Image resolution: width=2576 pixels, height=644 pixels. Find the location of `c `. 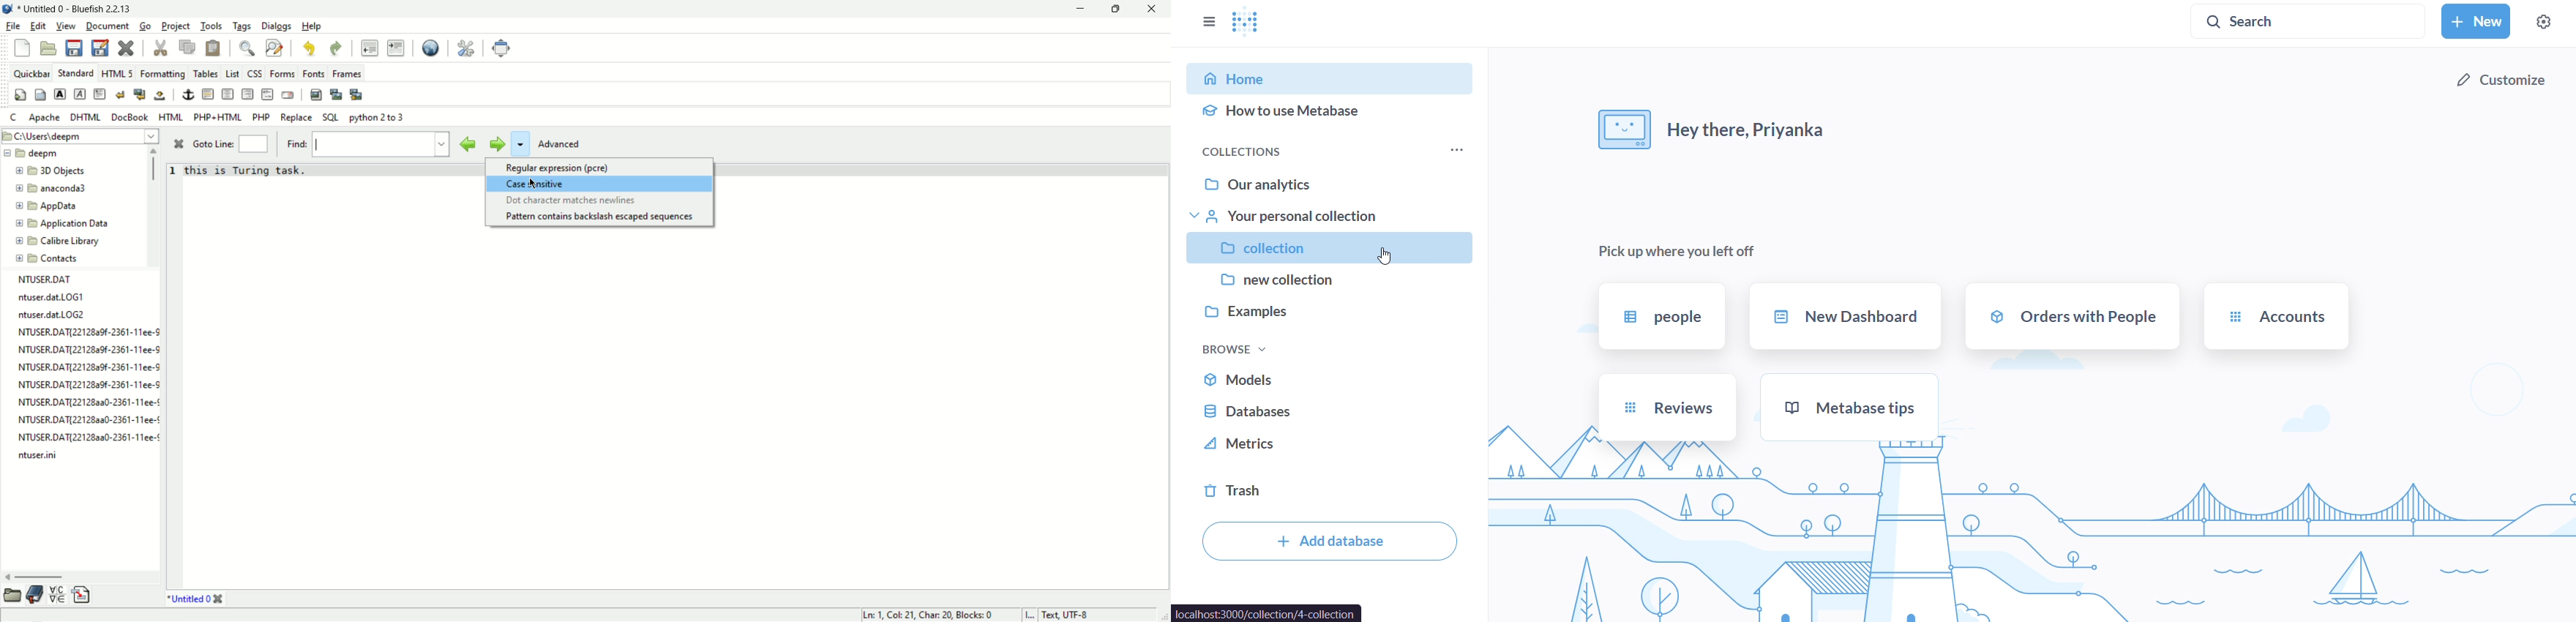

c  is located at coordinates (15, 118).